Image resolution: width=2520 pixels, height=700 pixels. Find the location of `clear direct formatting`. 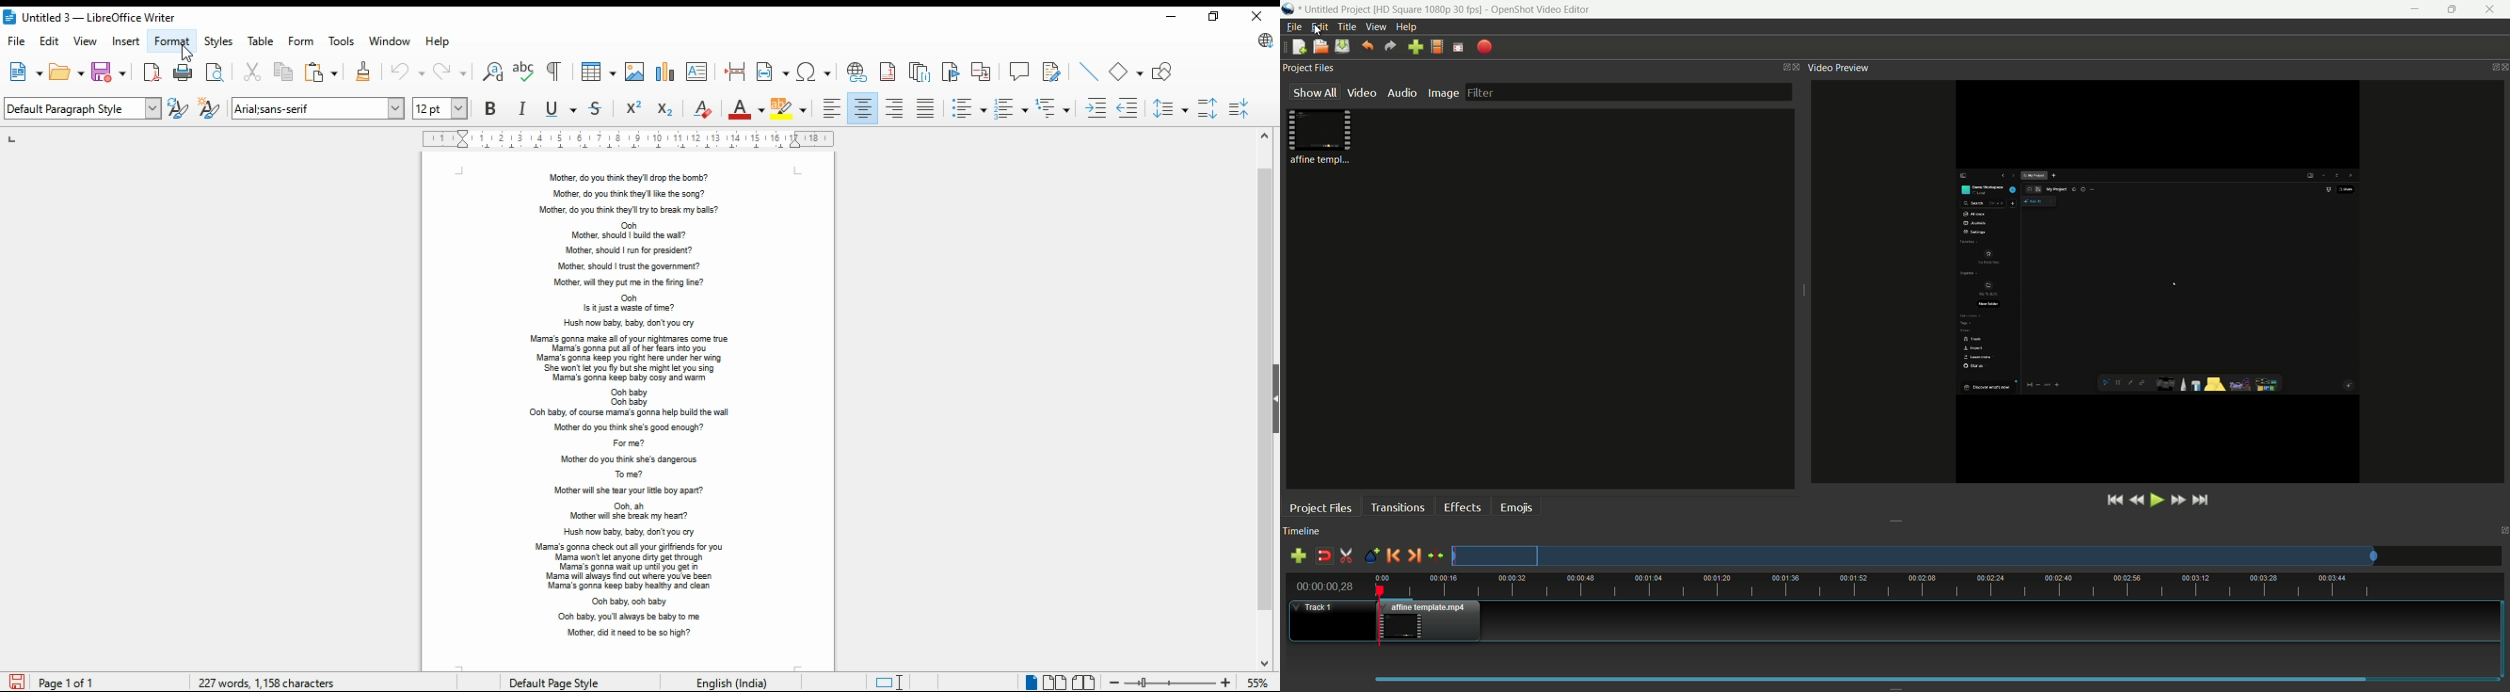

clear direct formatting is located at coordinates (703, 108).